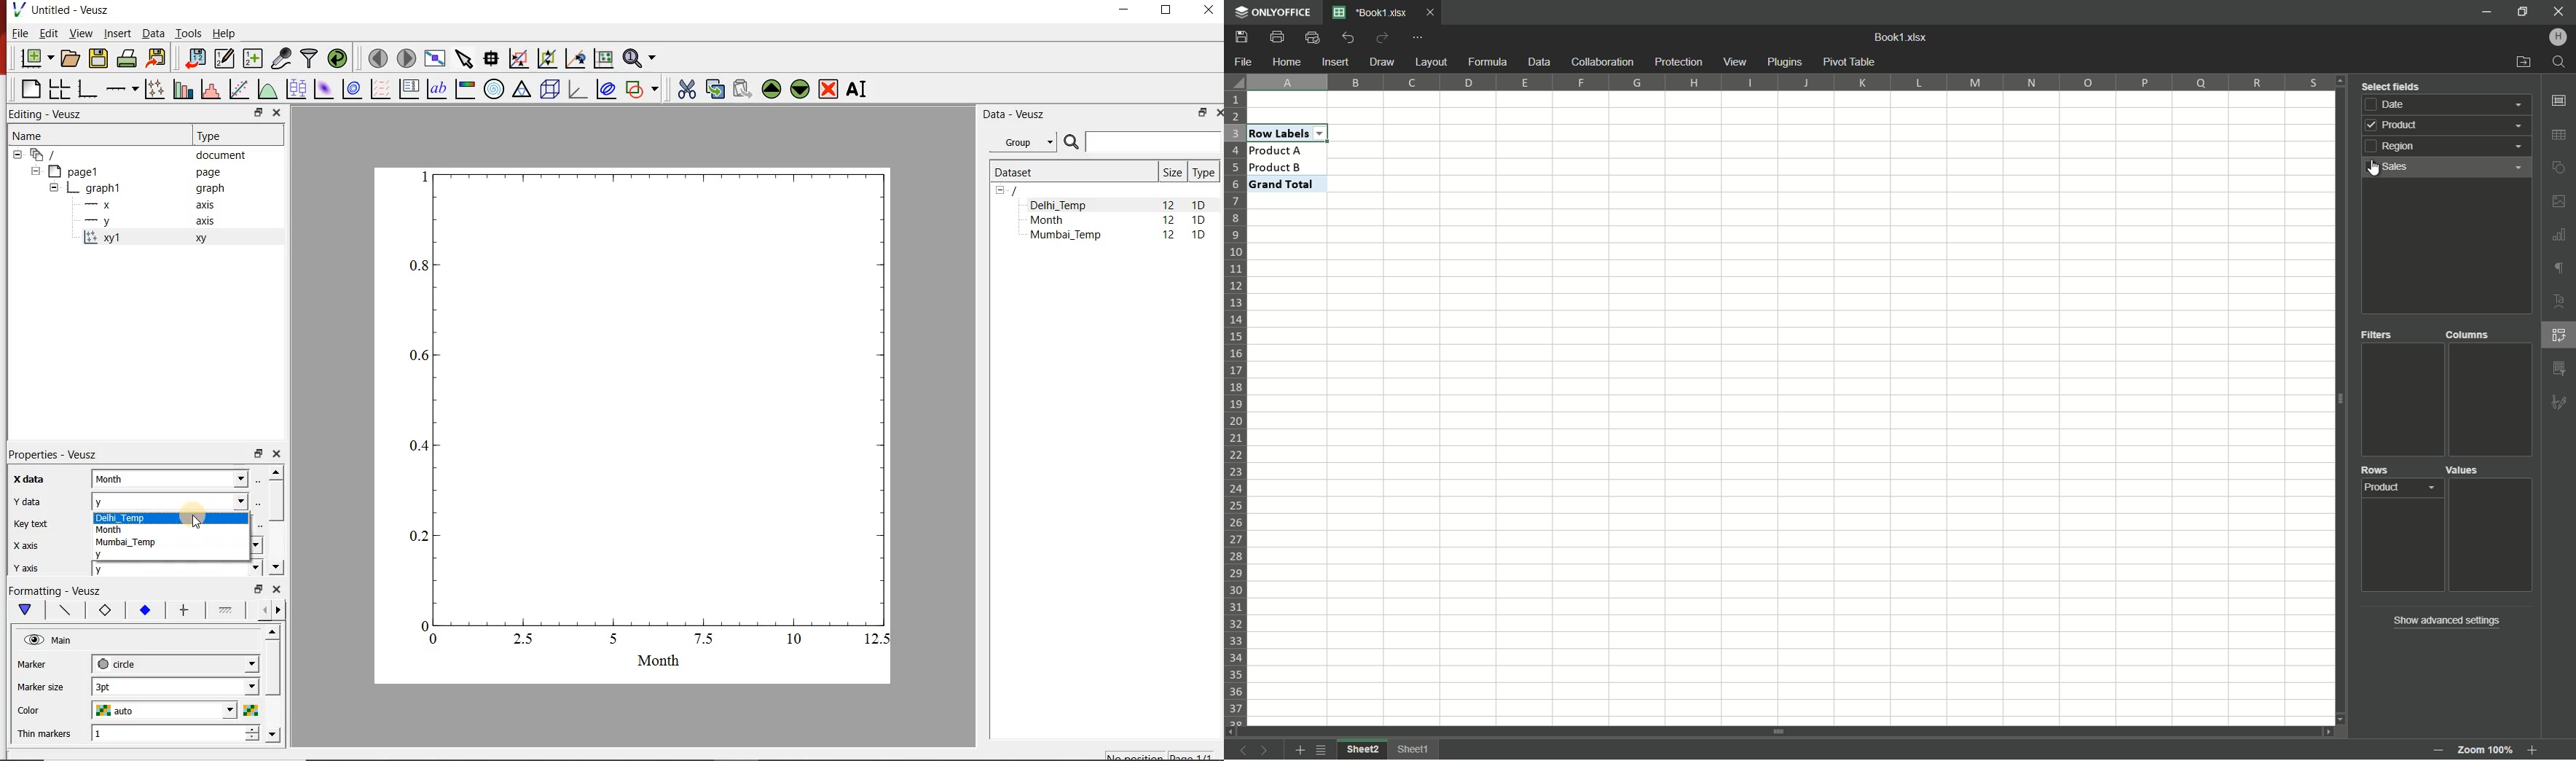  I want to click on arrange graphs in a grid, so click(58, 89).